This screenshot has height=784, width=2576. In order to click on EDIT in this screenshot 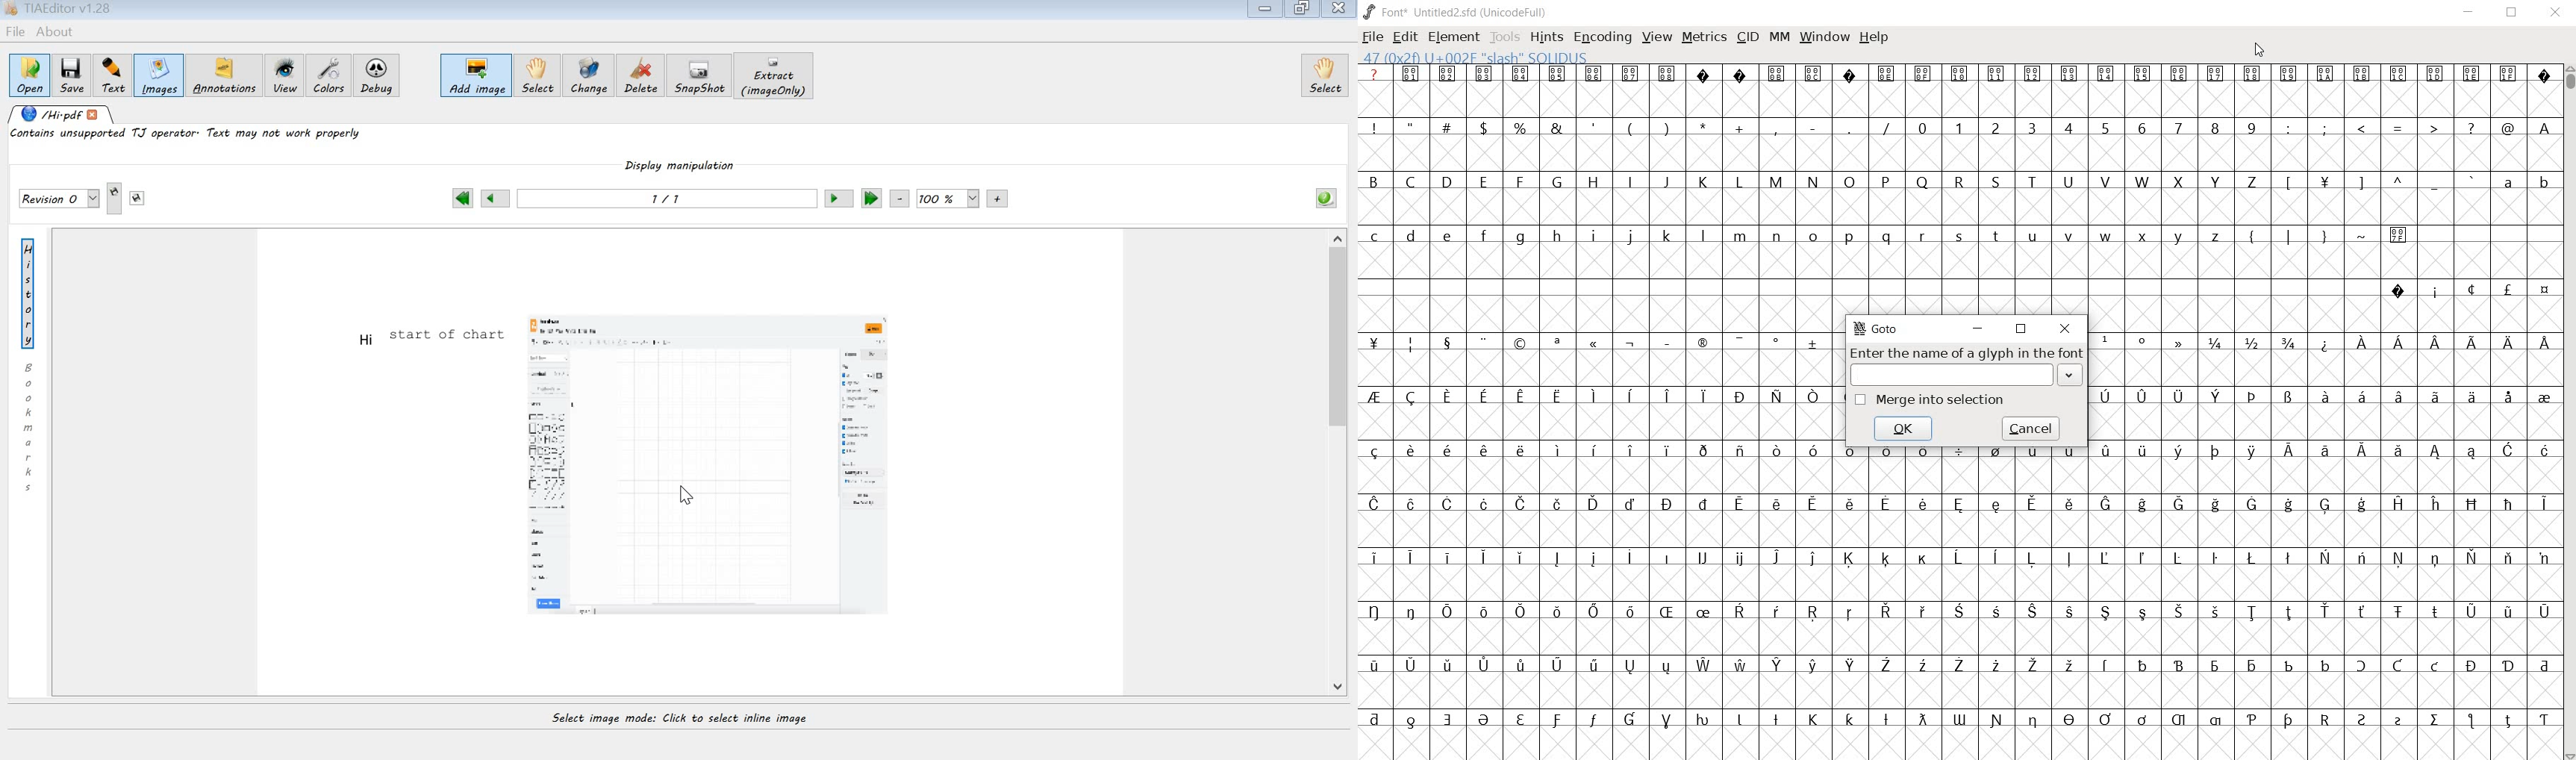, I will do `click(1406, 37)`.